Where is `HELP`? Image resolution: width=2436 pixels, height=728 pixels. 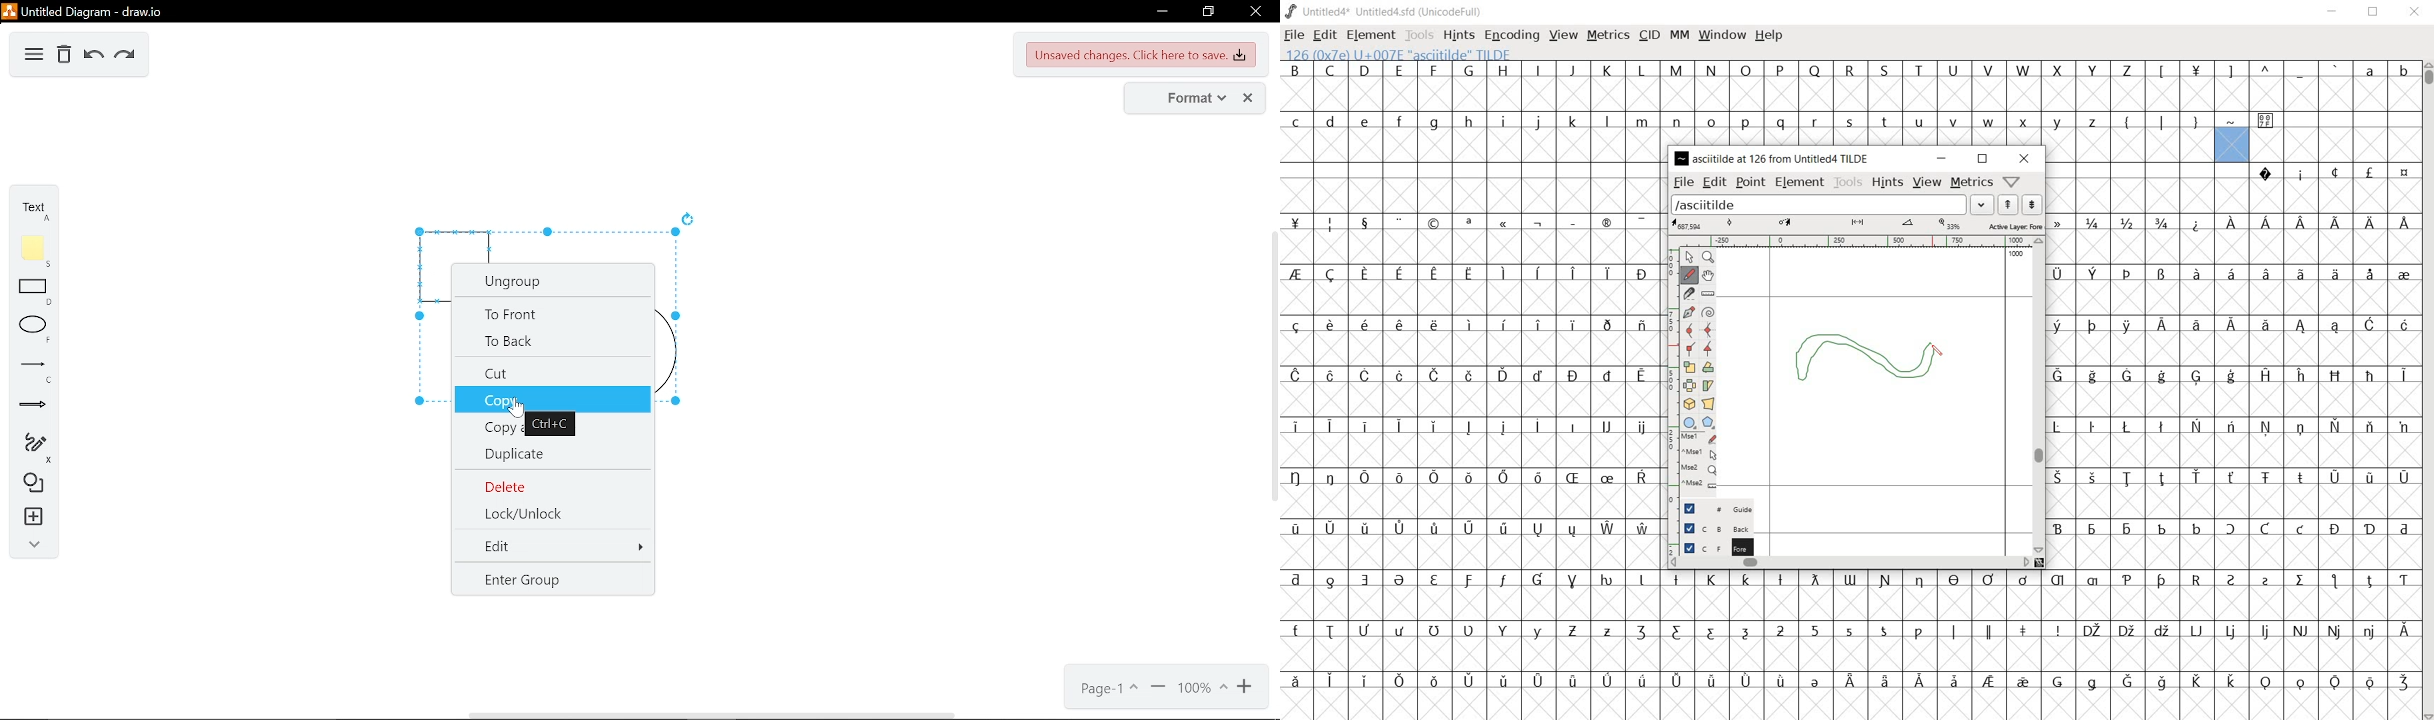
HELP is located at coordinates (1769, 35).